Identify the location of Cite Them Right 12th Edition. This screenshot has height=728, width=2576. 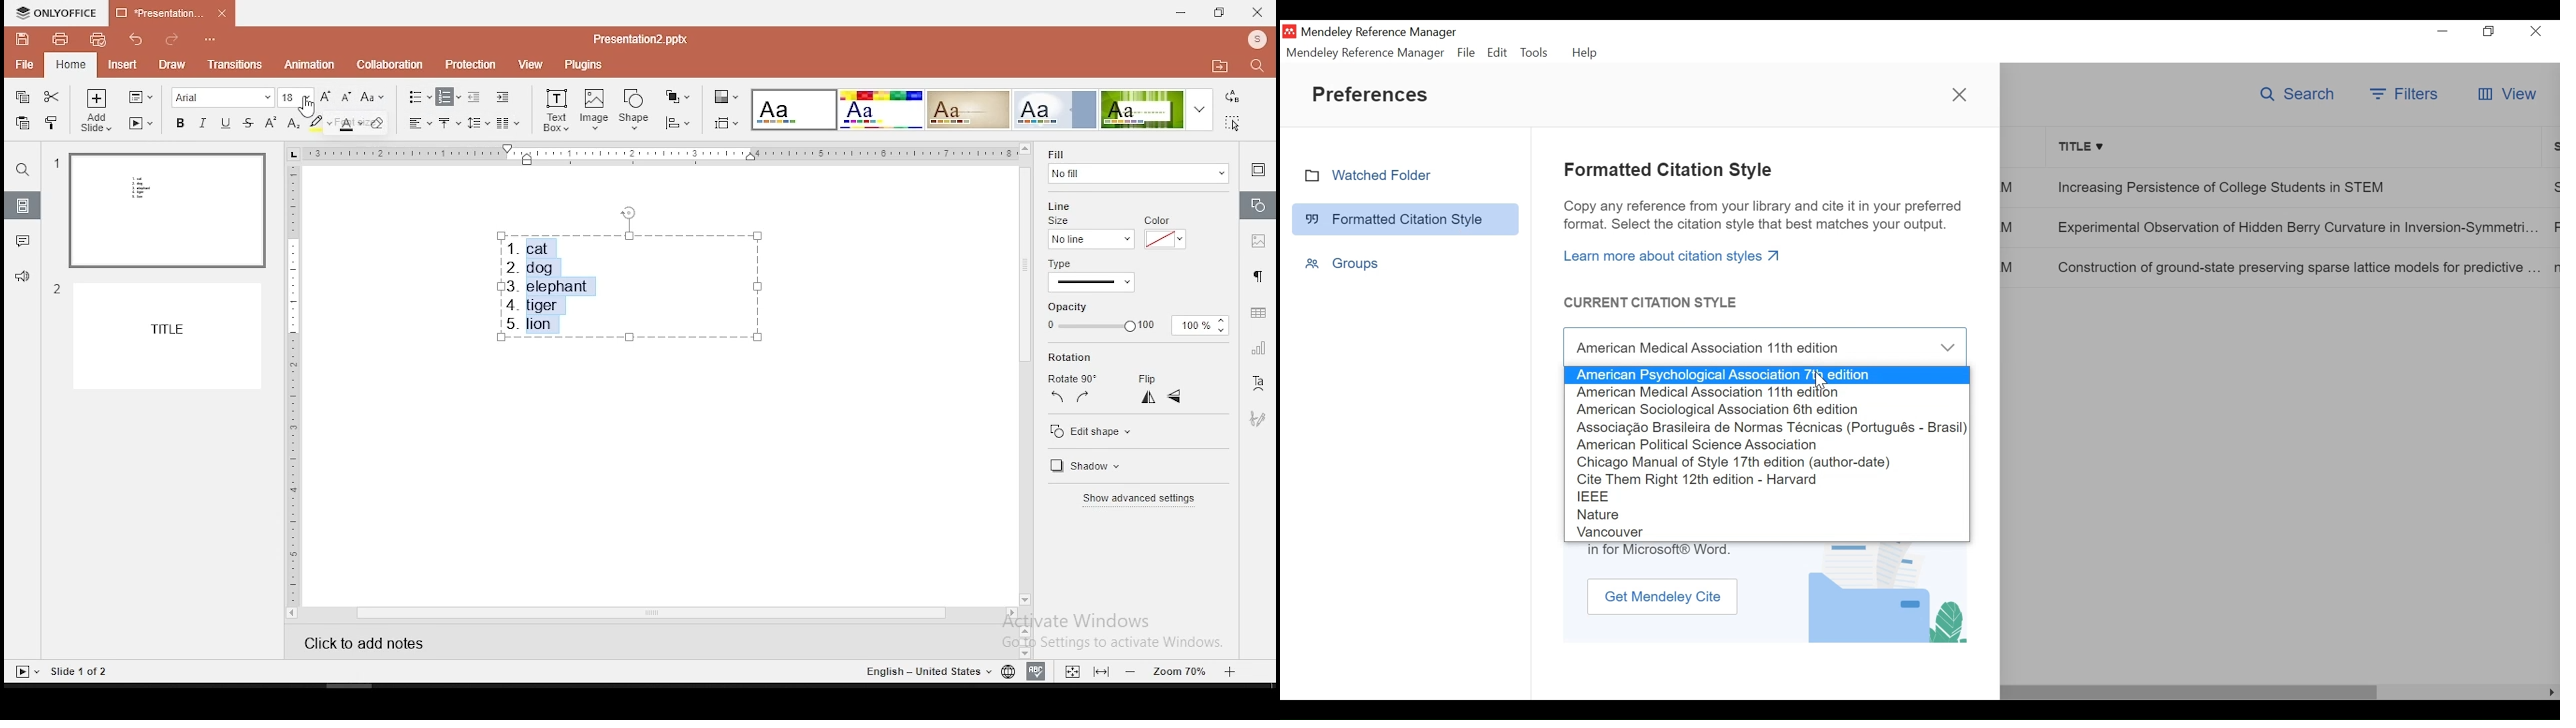
(1769, 481).